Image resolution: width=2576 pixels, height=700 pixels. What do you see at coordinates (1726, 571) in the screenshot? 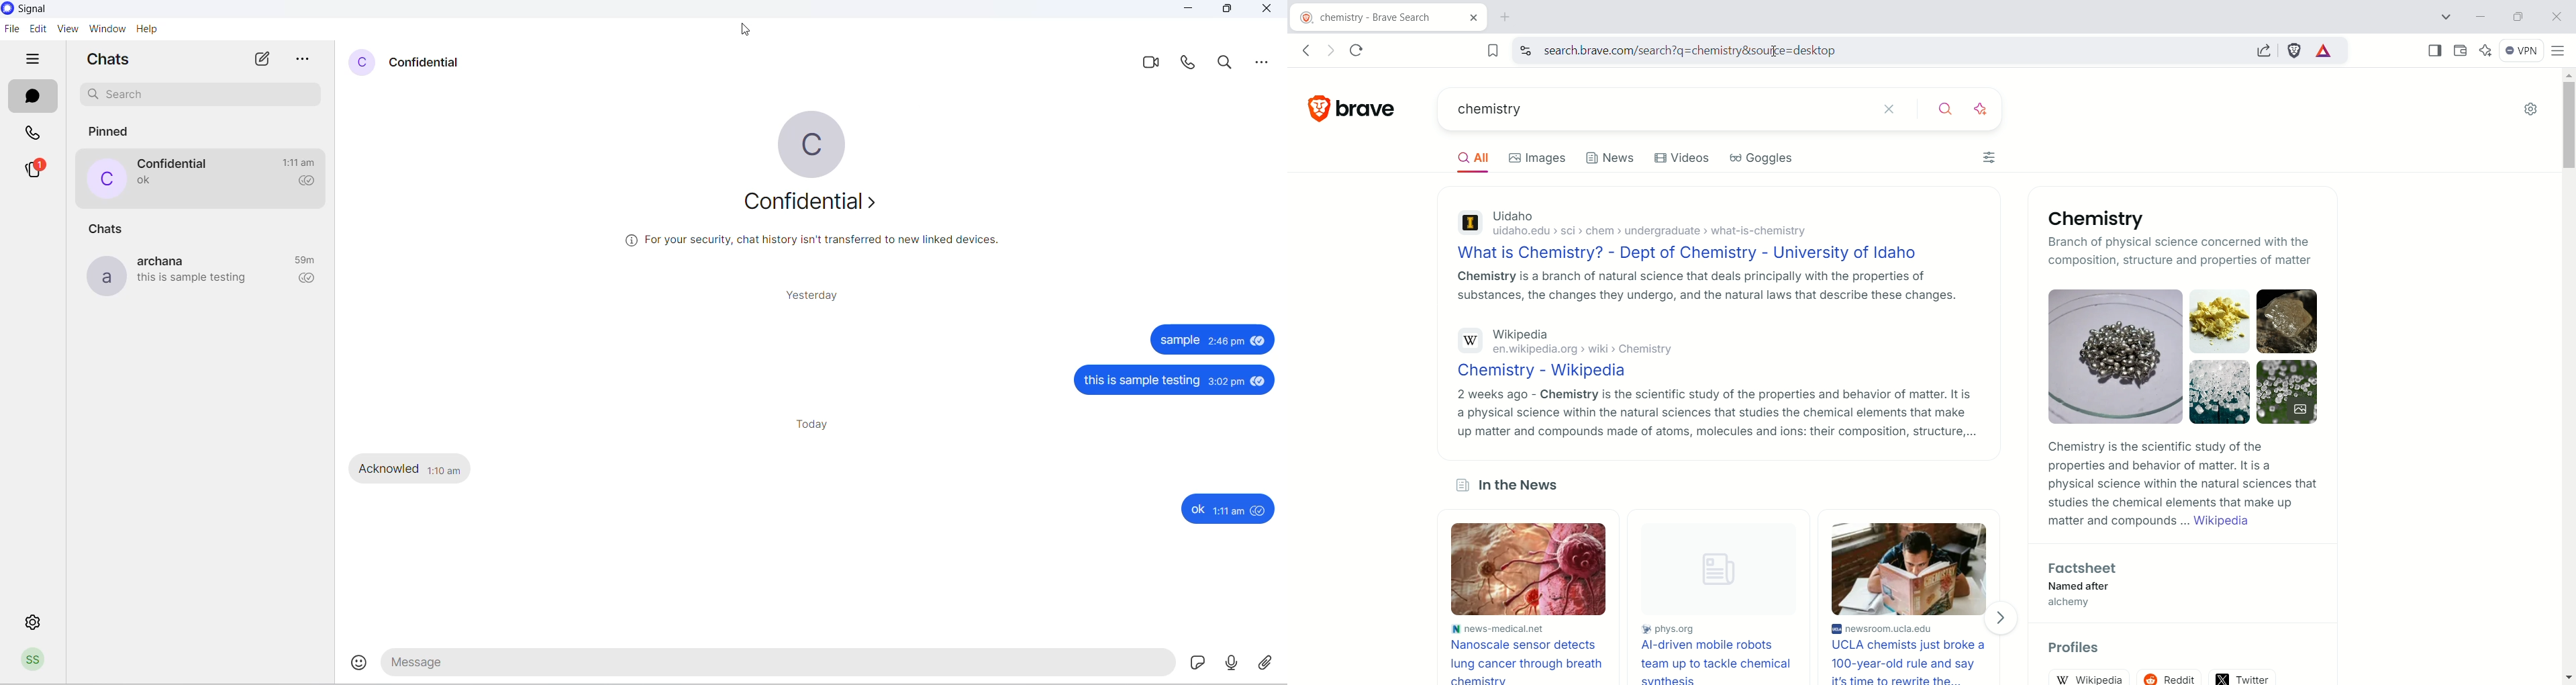
I see `blank thumbnail` at bounding box center [1726, 571].